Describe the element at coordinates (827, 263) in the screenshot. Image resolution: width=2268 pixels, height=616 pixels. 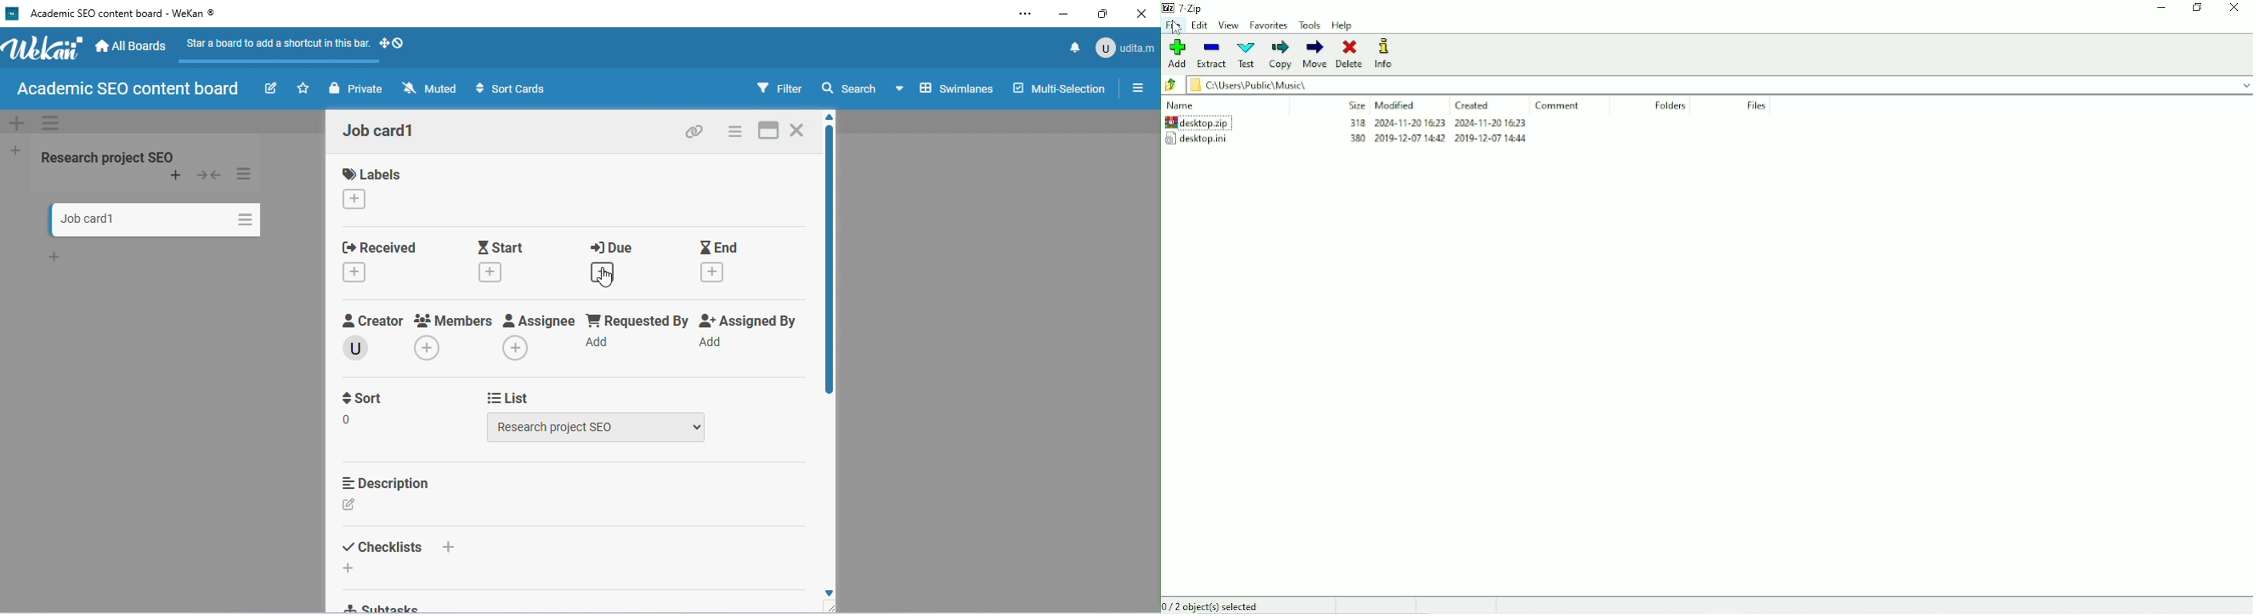
I see `vertical scroll bar` at that location.